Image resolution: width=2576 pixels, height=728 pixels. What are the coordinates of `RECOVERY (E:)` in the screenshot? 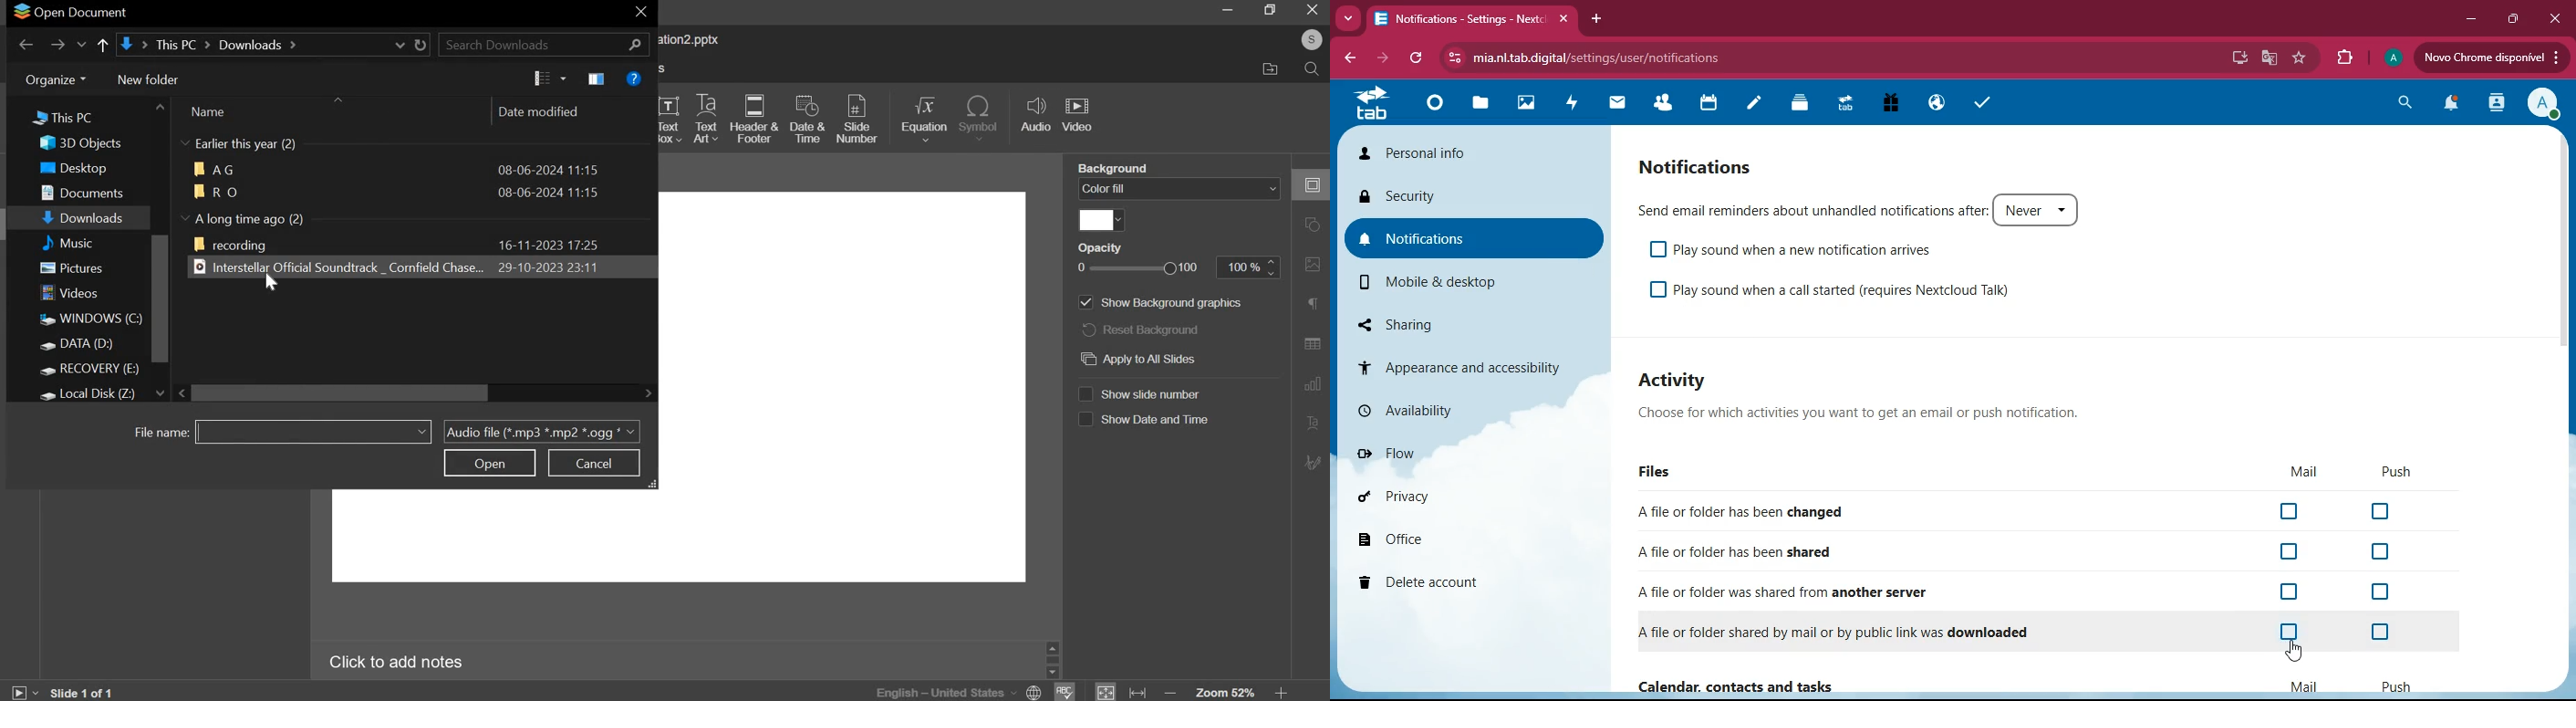 It's located at (89, 369).